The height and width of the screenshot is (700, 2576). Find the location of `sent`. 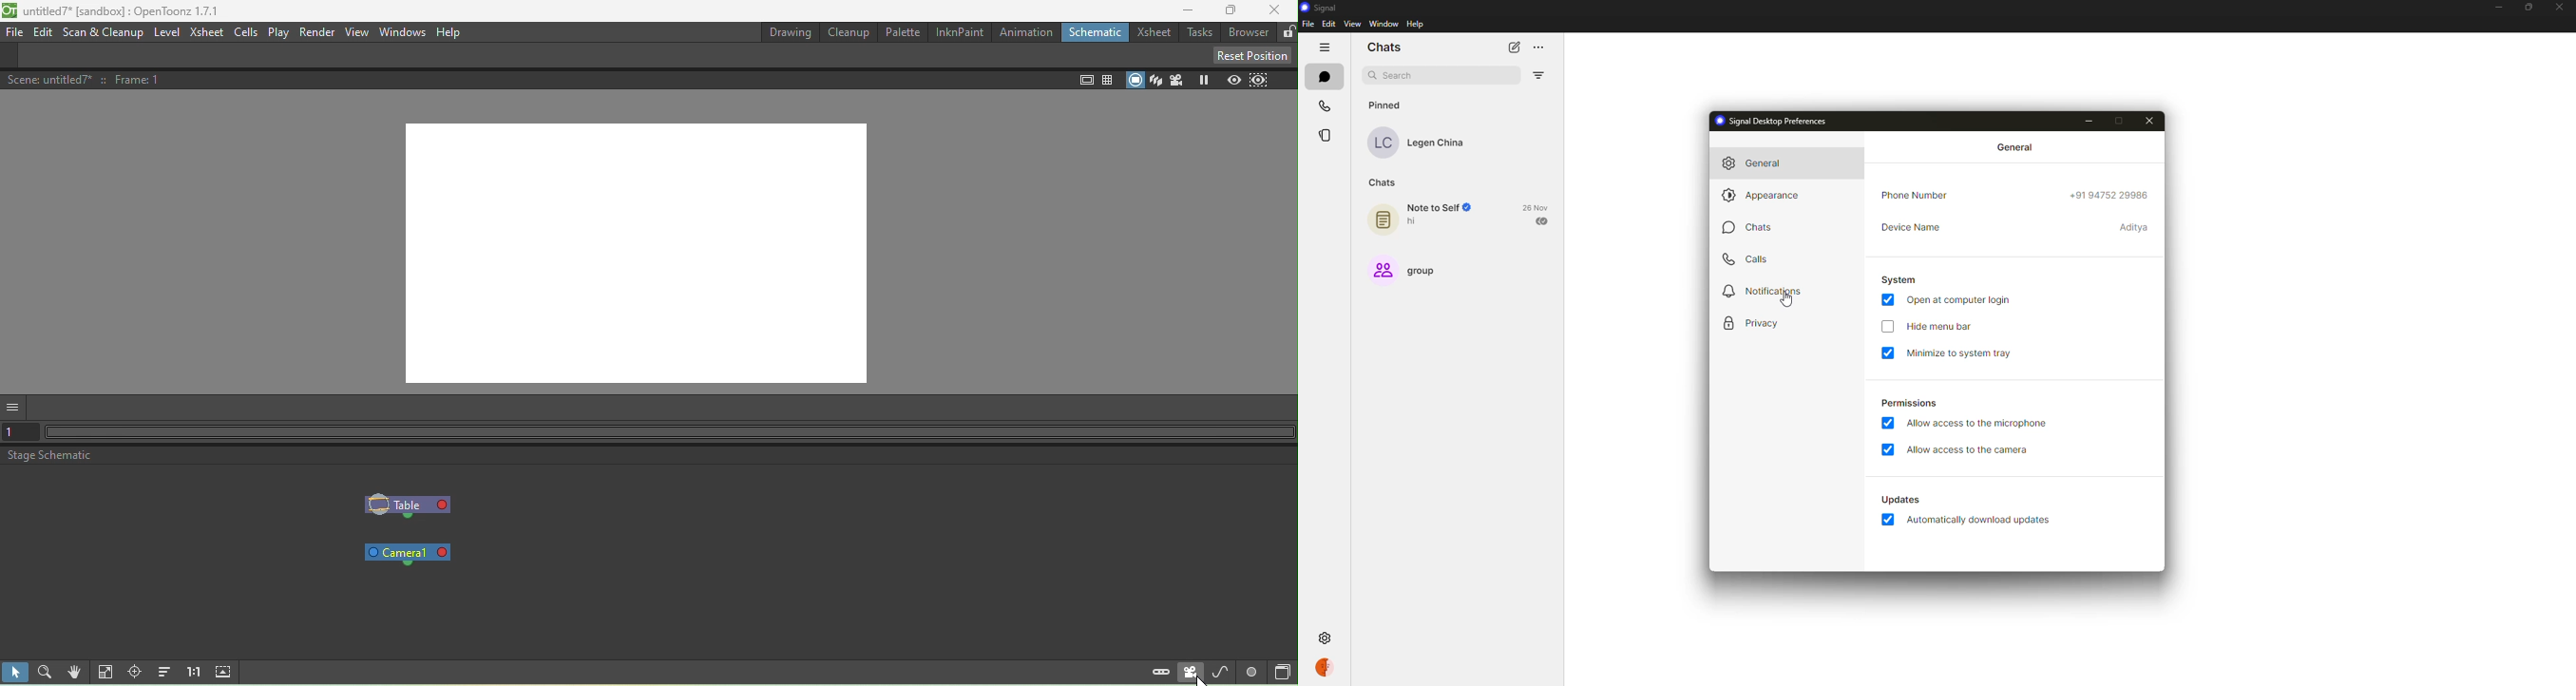

sent is located at coordinates (1543, 220).